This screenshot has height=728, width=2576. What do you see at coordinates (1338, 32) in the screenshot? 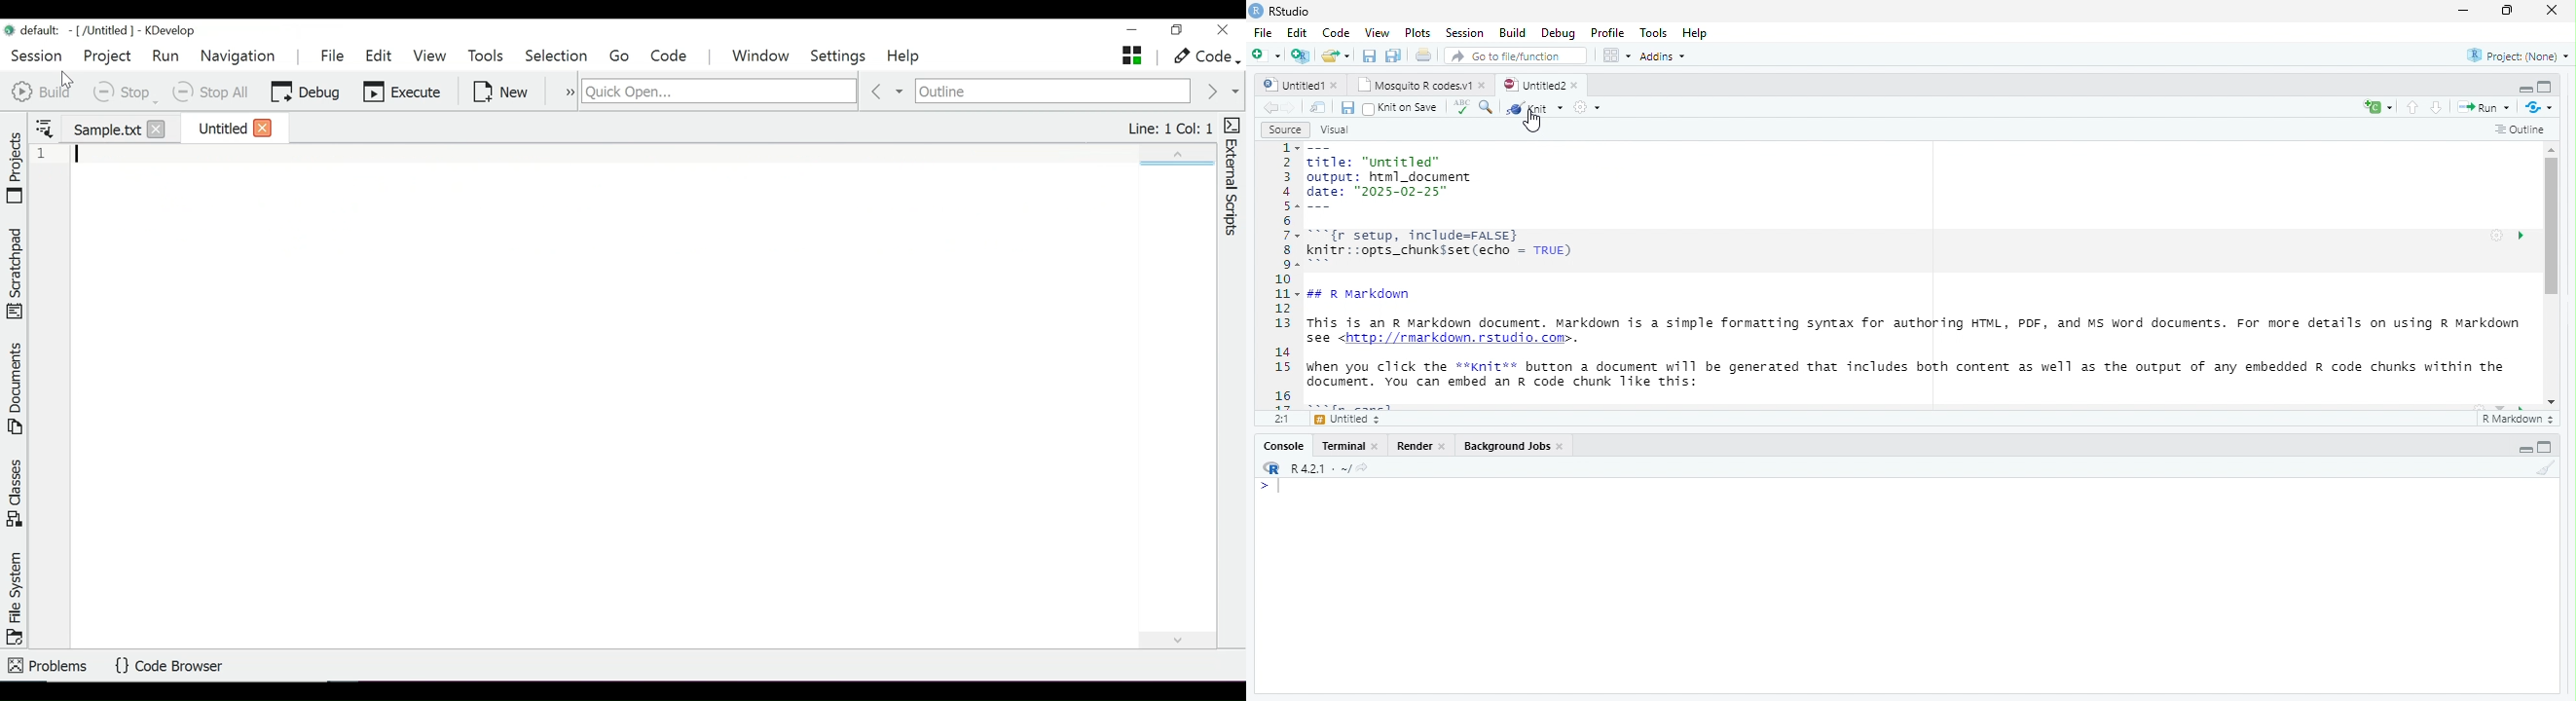
I see `Code` at bounding box center [1338, 32].